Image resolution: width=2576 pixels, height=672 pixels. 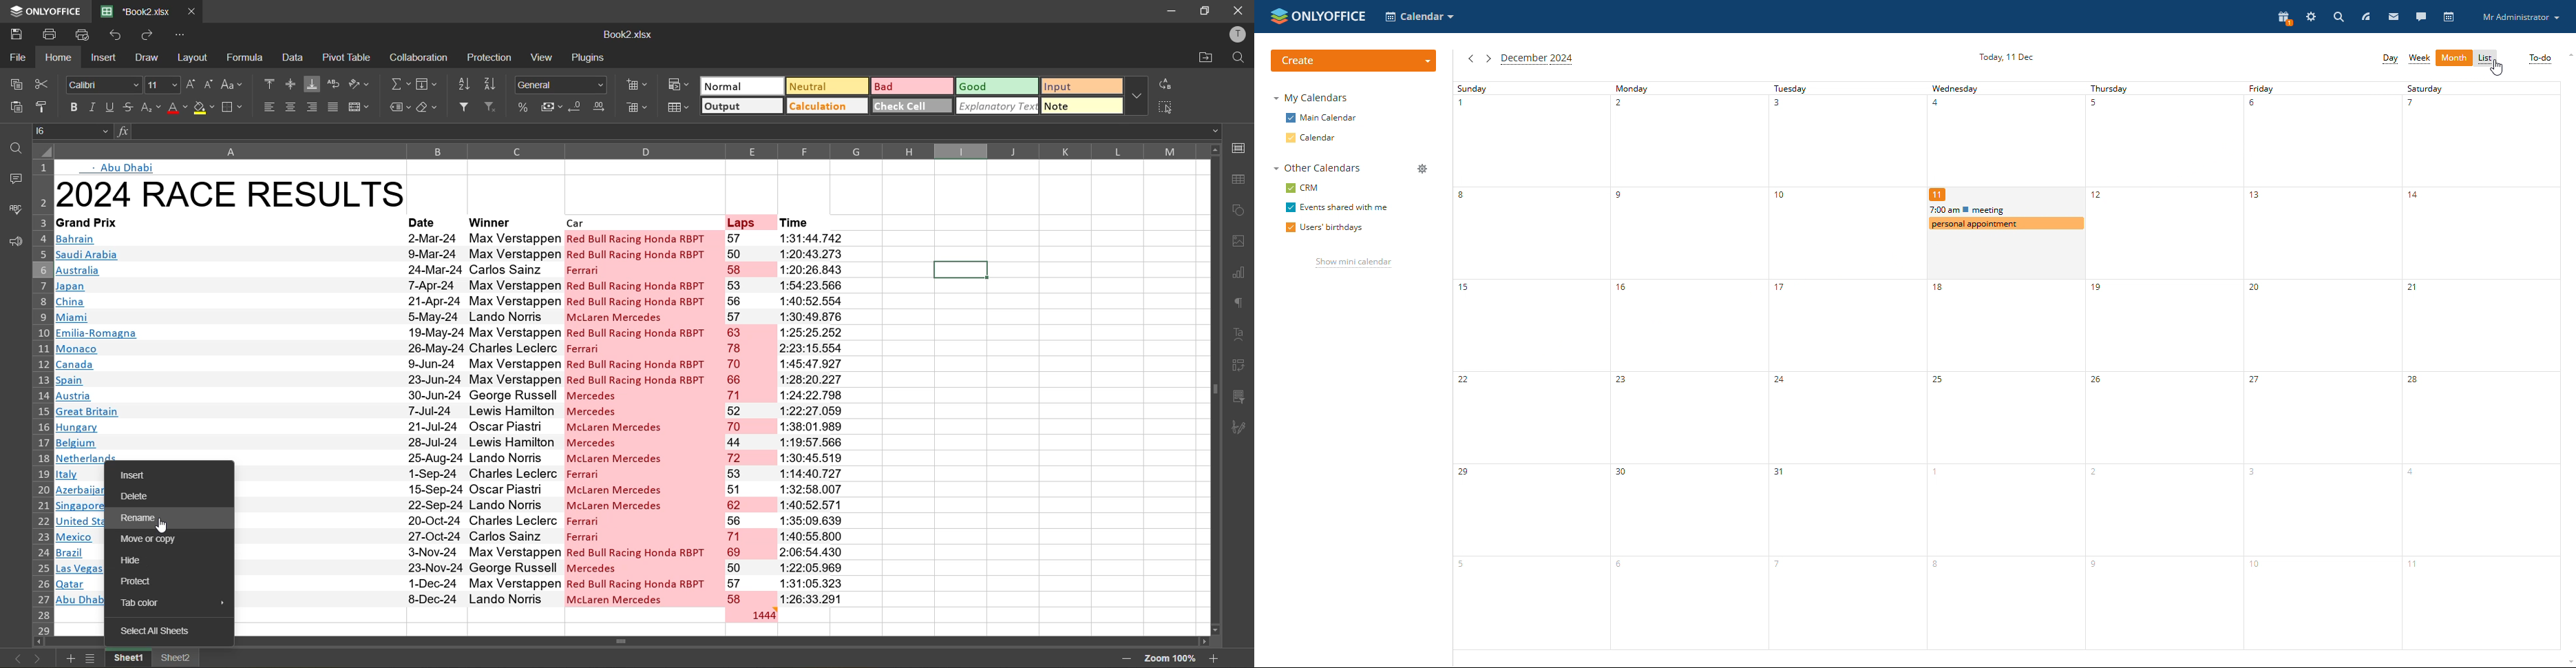 What do you see at coordinates (1487, 59) in the screenshot?
I see `next month` at bounding box center [1487, 59].